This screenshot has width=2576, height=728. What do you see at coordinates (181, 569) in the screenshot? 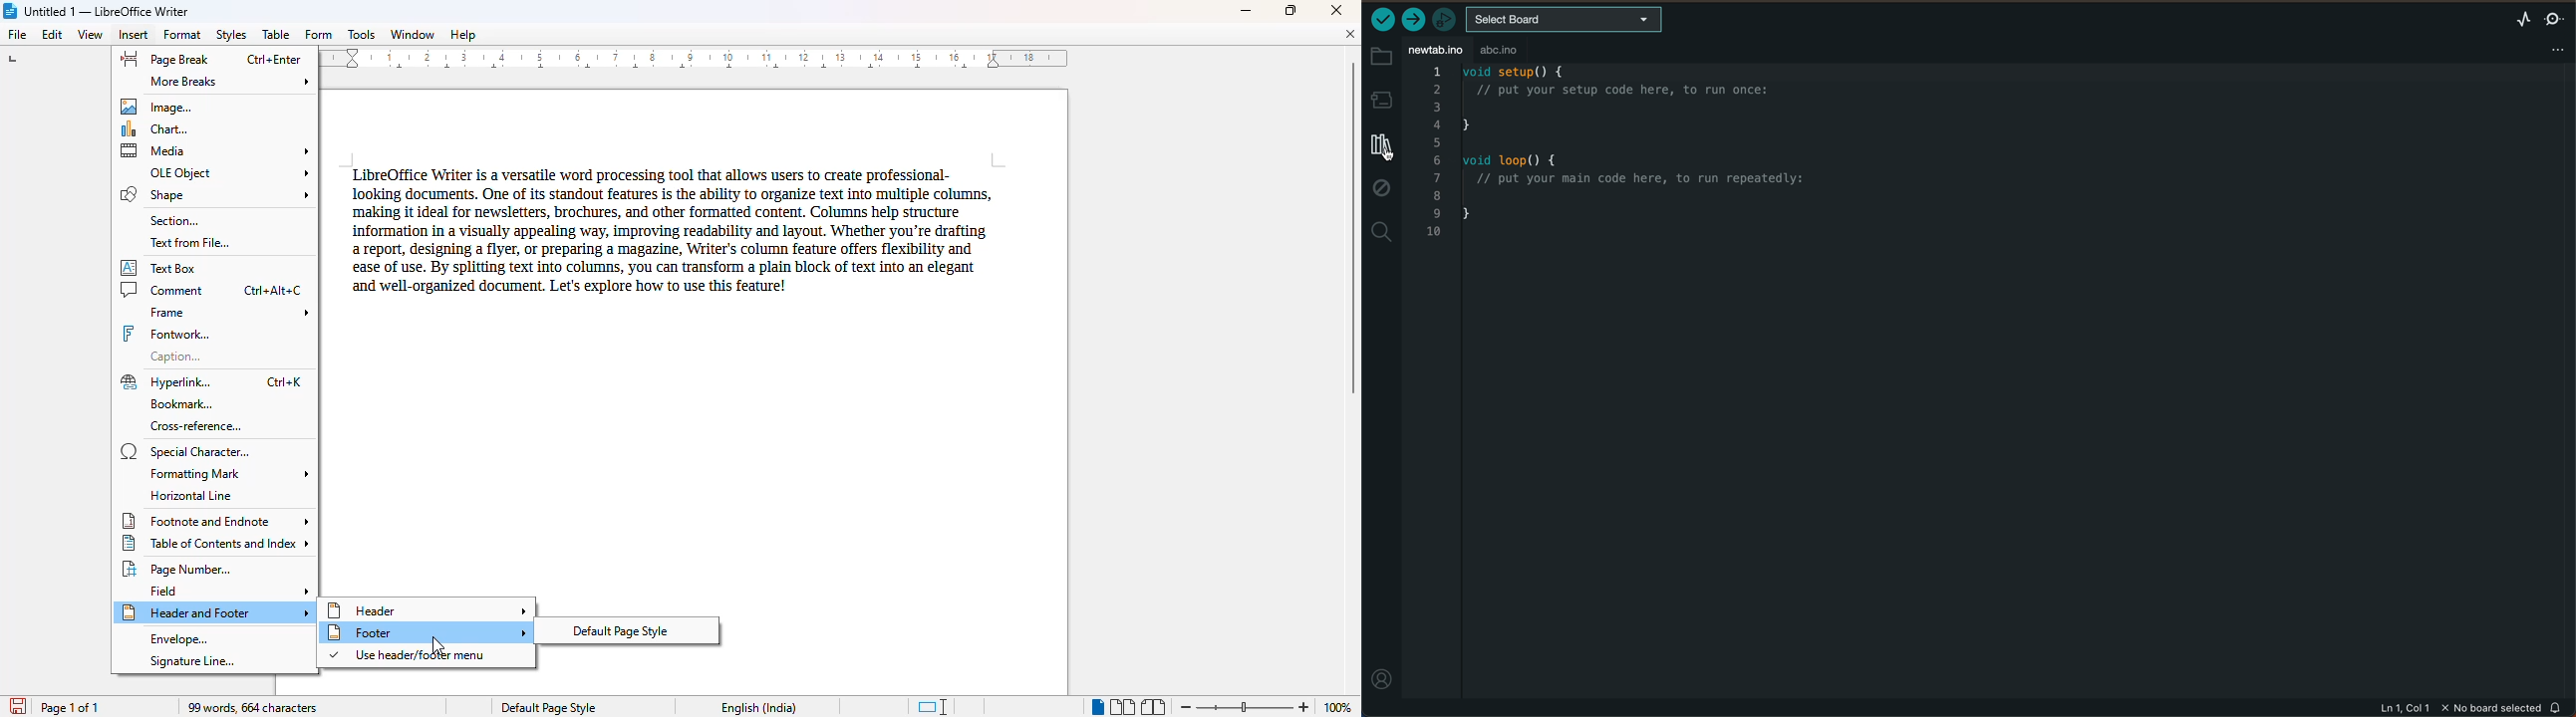
I see `page number` at bounding box center [181, 569].